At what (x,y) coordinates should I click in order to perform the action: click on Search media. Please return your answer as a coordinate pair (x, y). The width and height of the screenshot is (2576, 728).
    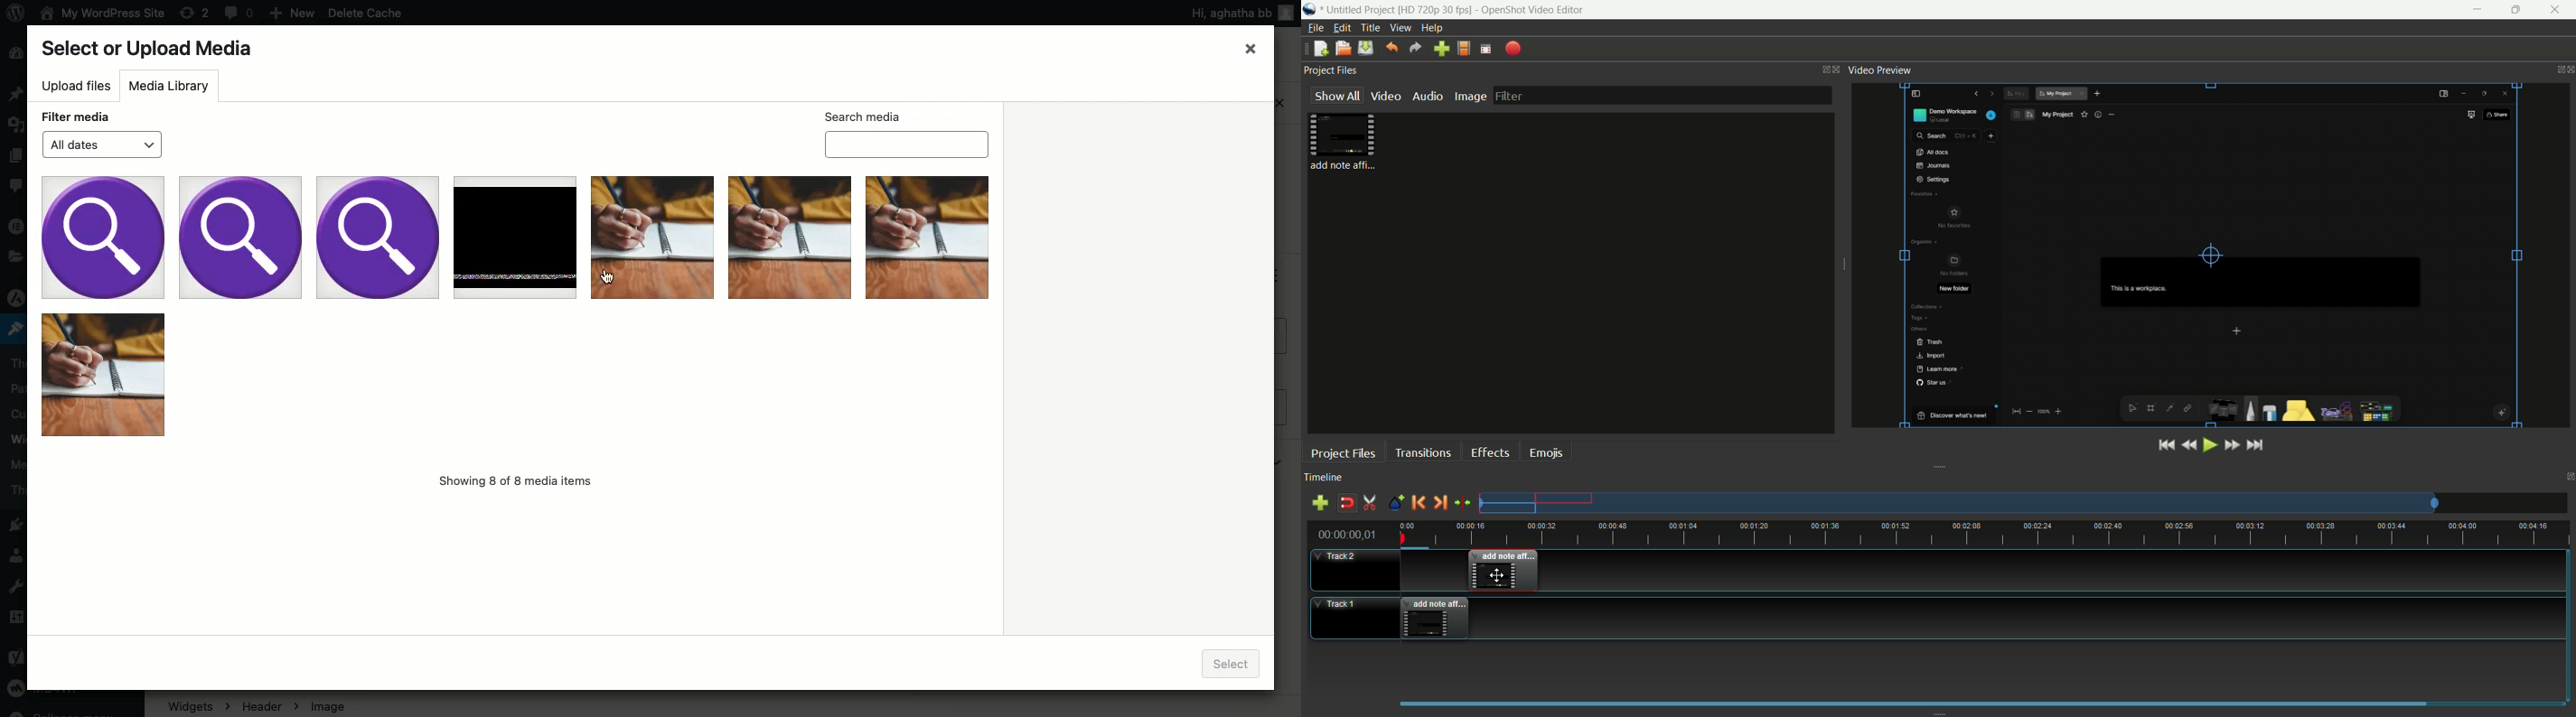
    Looking at the image, I should click on (908, 132).